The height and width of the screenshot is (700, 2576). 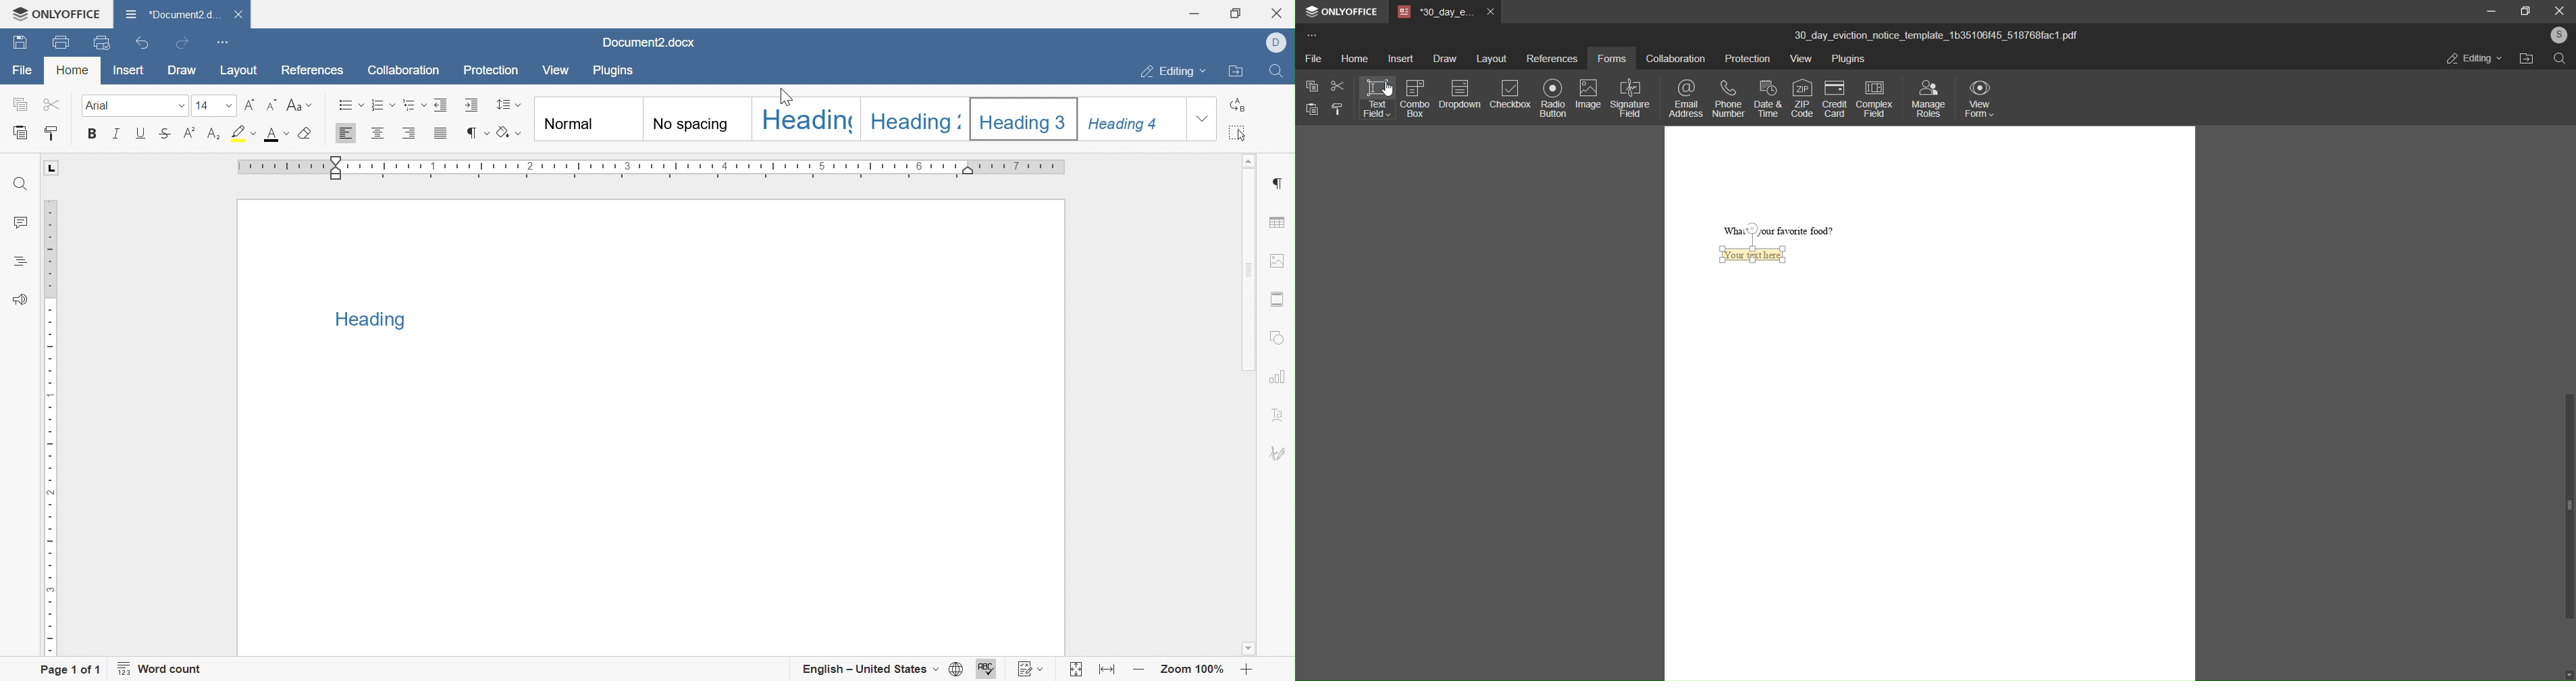 I want to click on Chart settings, so click(x=1280, y=376).